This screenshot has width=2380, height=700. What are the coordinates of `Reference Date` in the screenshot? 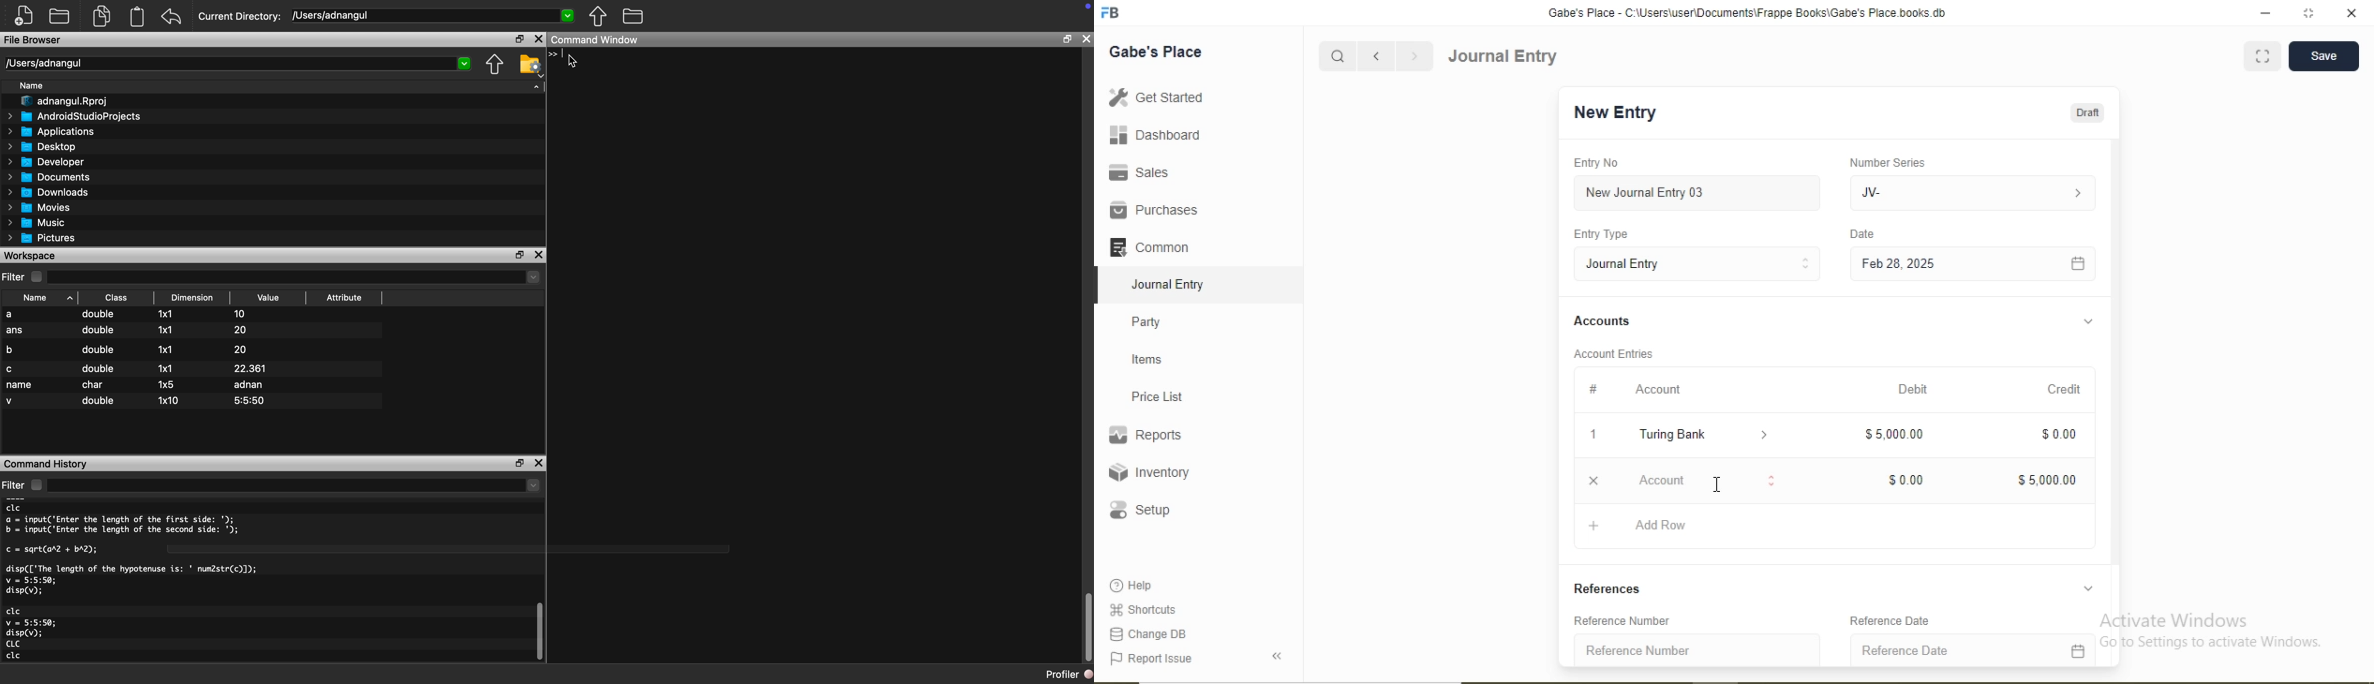 It's located at (1906, 650).